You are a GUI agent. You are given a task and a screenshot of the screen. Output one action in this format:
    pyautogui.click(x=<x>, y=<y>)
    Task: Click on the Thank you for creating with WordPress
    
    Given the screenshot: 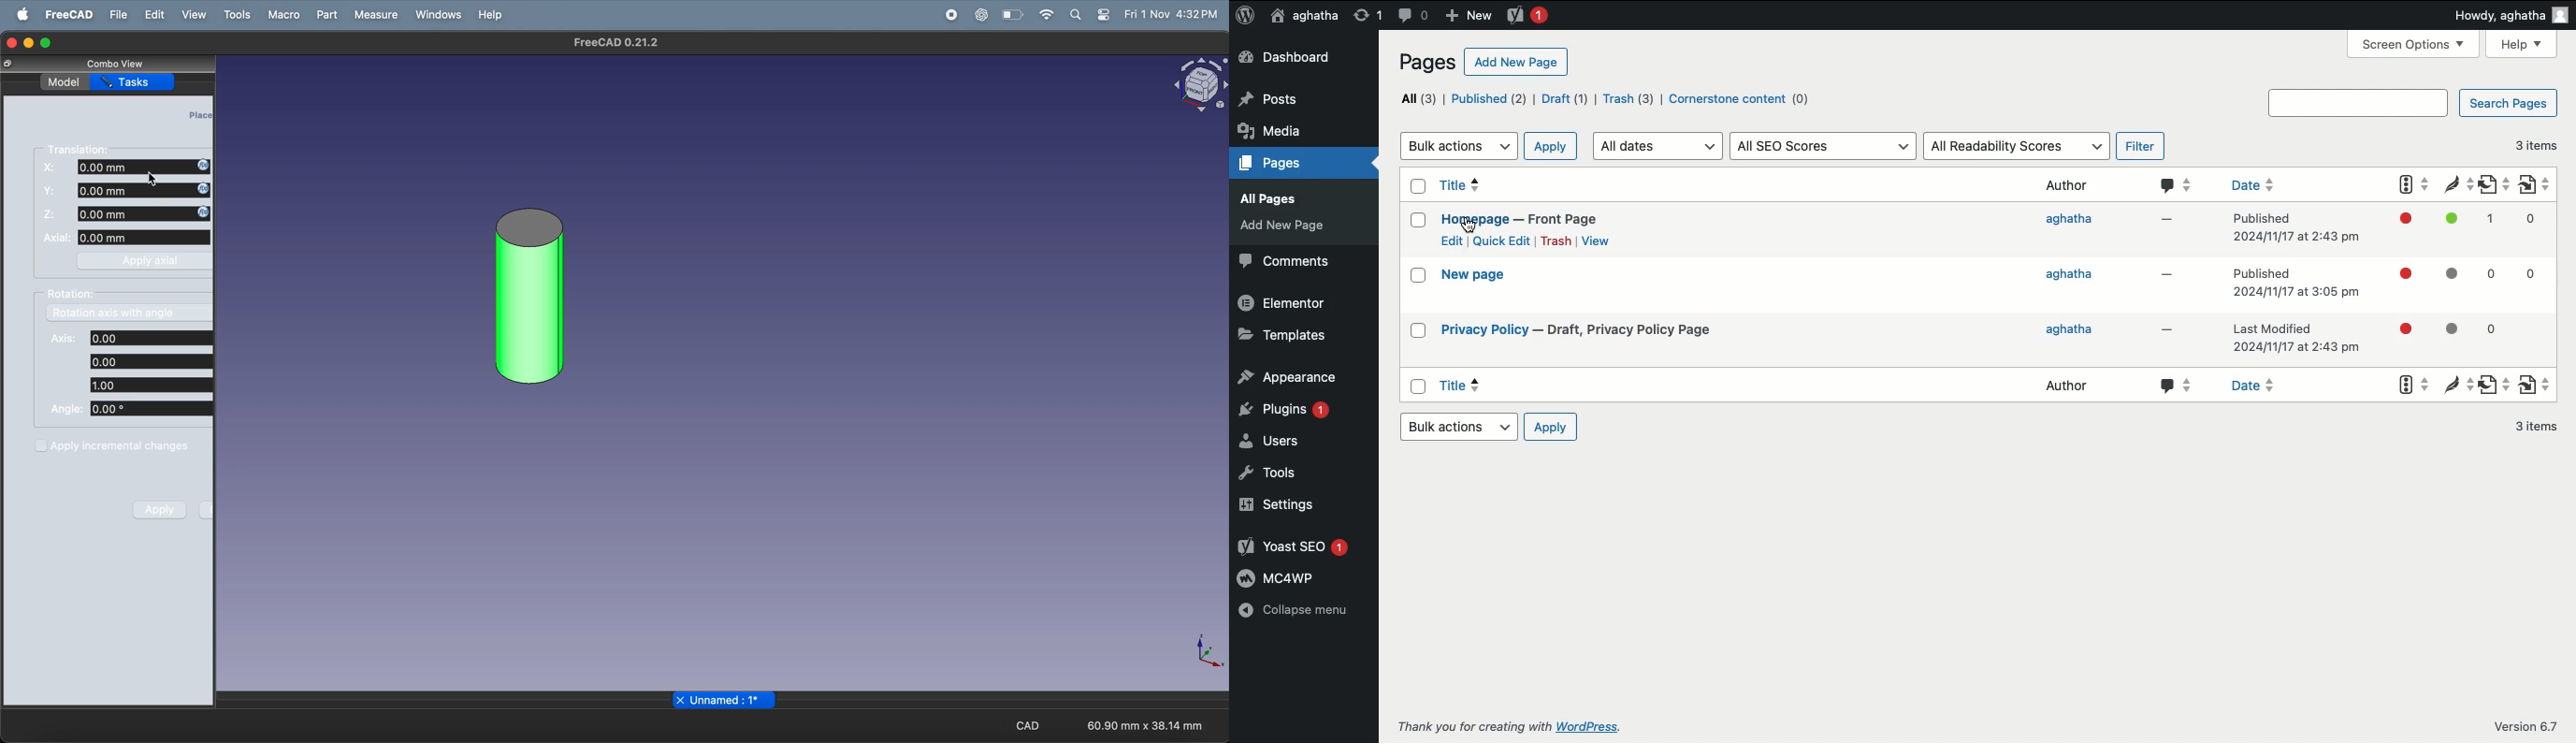 What is the action you would take?
    pyautogui.click(x=1509, y=726)
    